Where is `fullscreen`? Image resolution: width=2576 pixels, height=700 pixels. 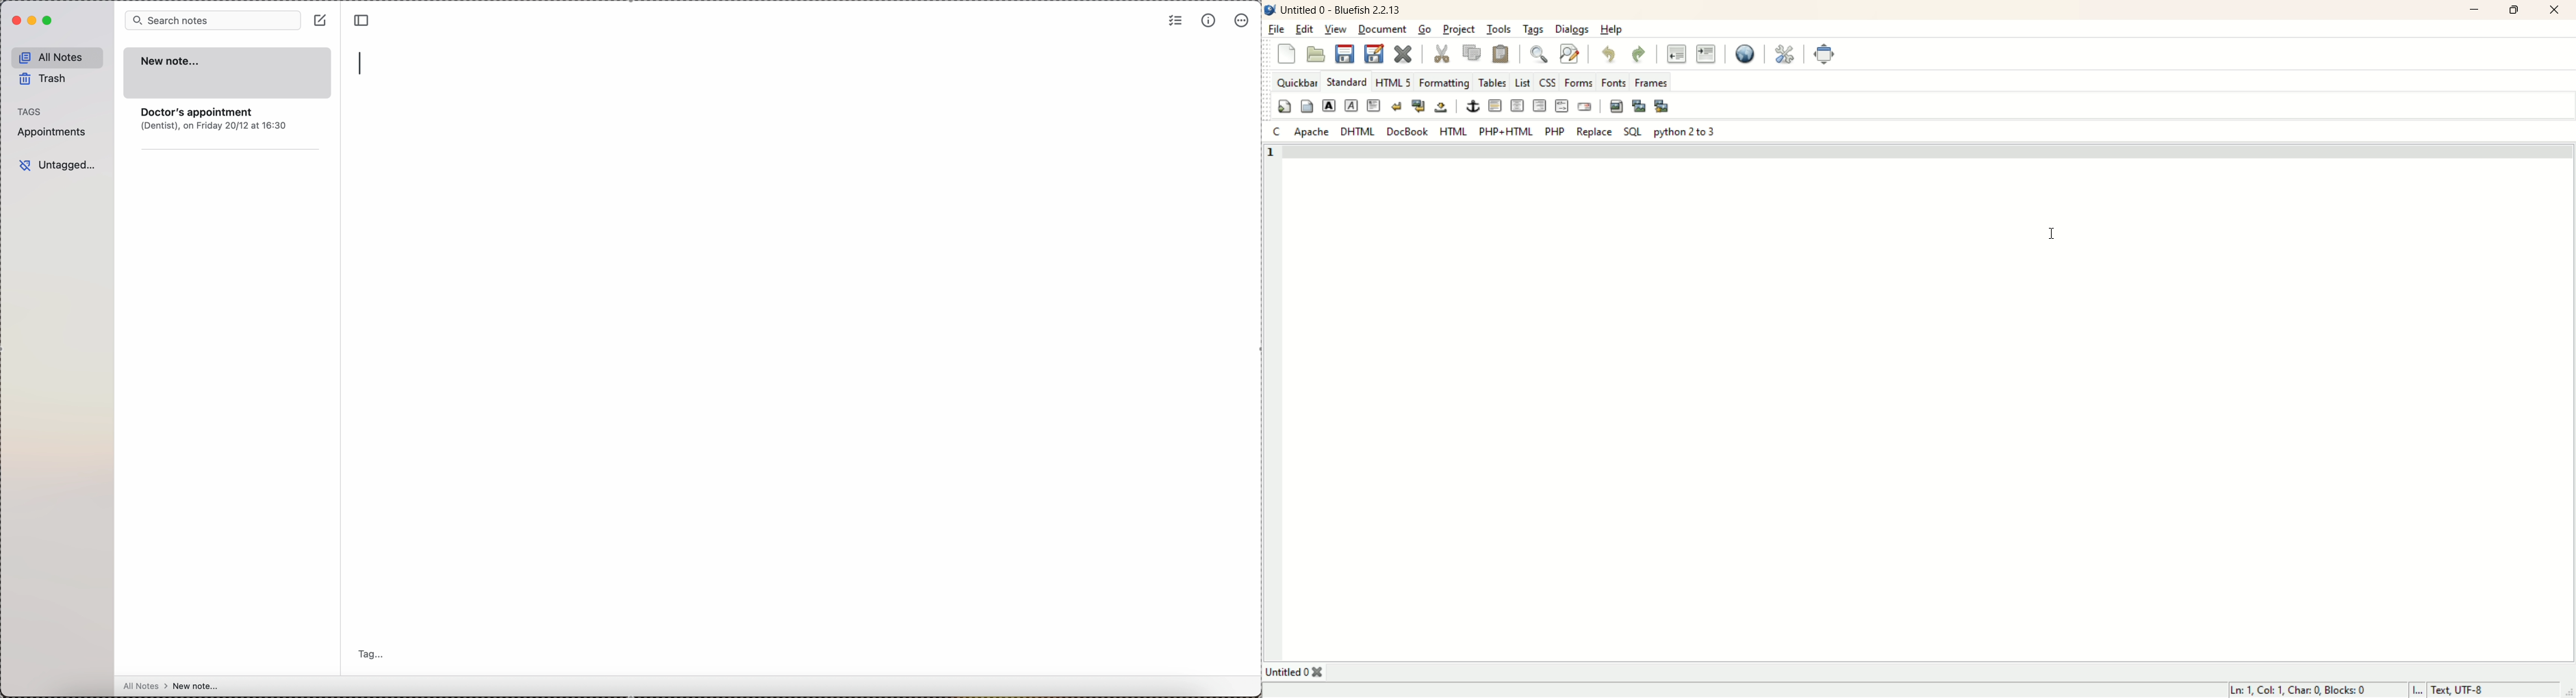
fullscreen is located at coordinates (1827, 53).